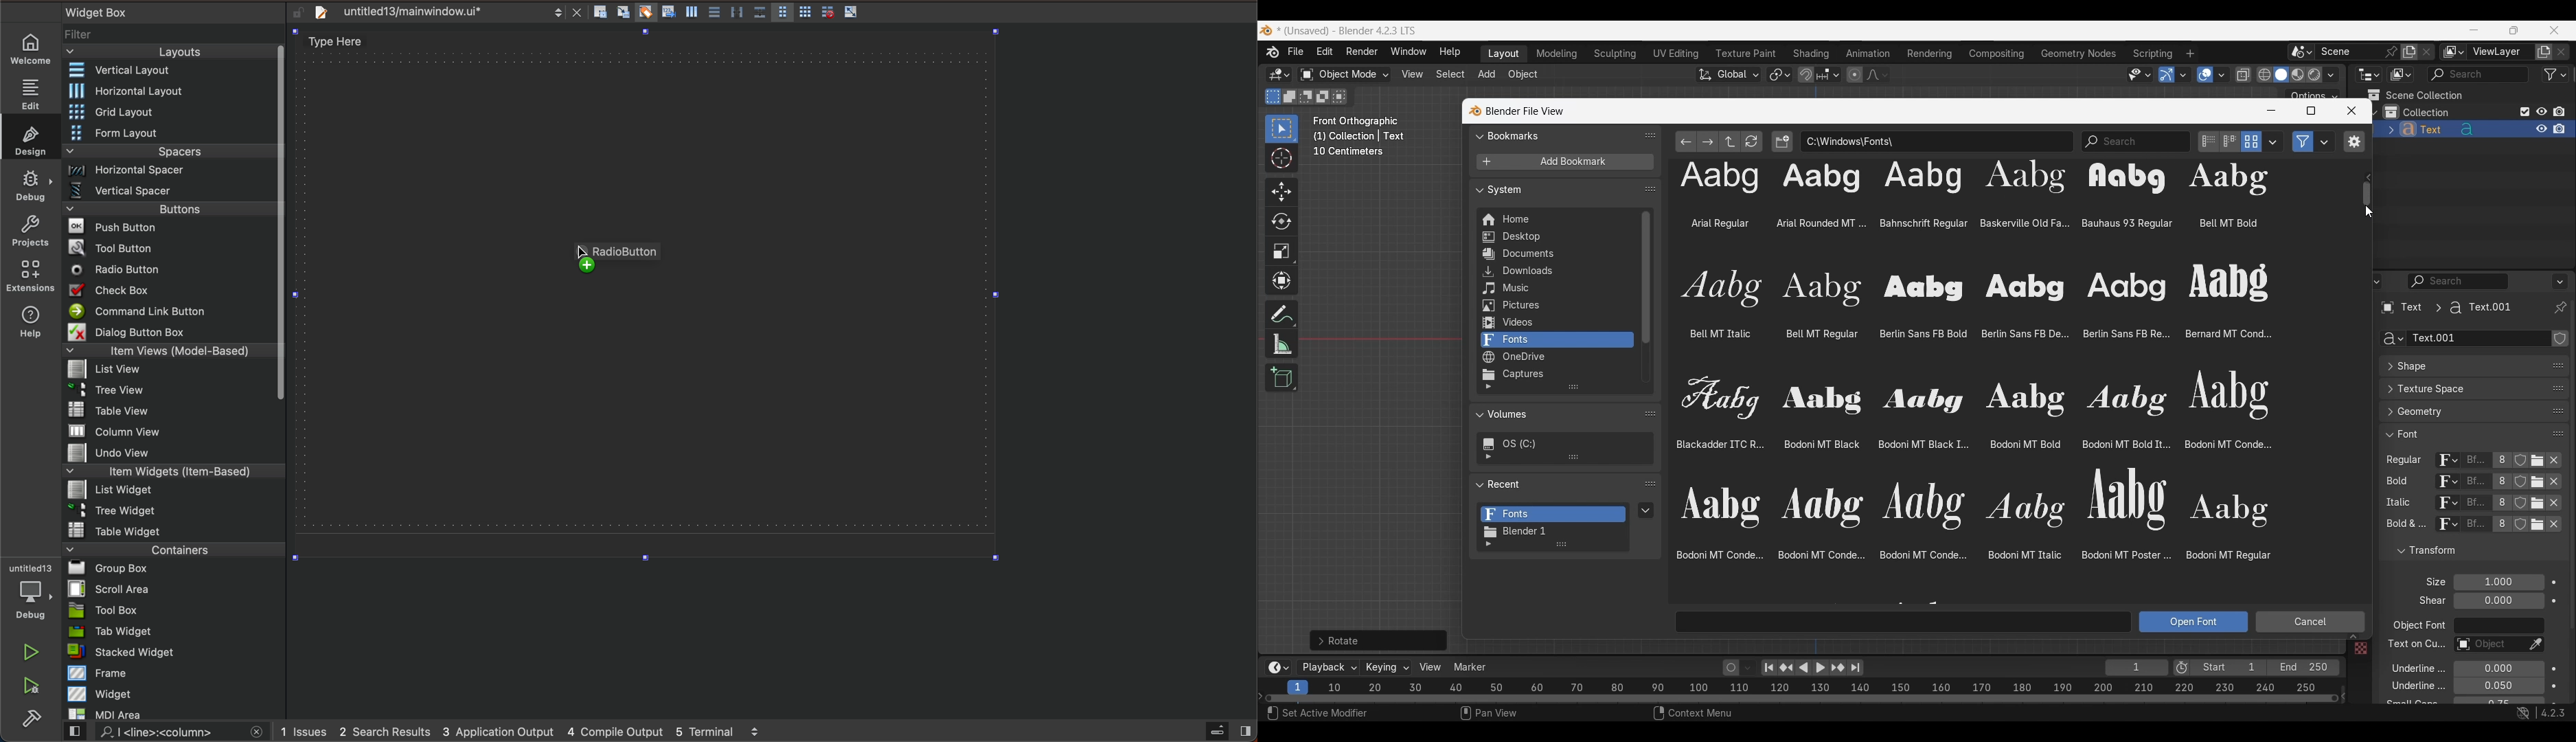 This screenshot has width=2576, height=756. I want to click on , so click(171, 492).